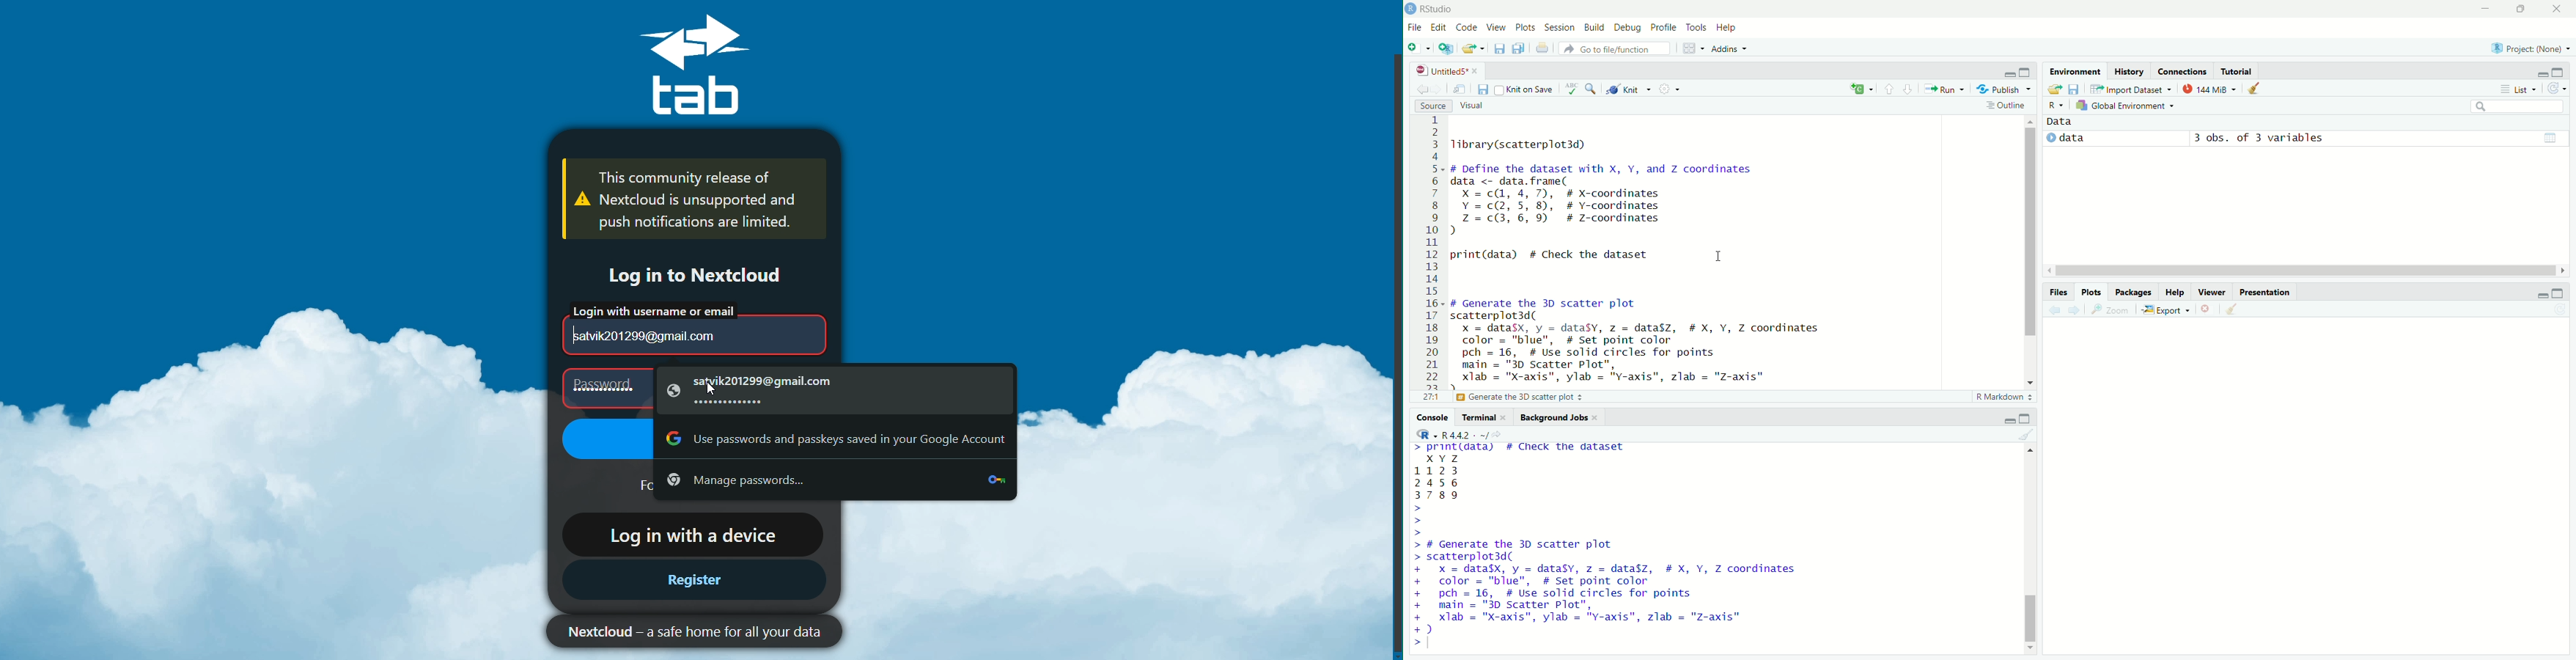 This screenshot has width=2576, height=672. I want to click on move right, so click(2565, 269).